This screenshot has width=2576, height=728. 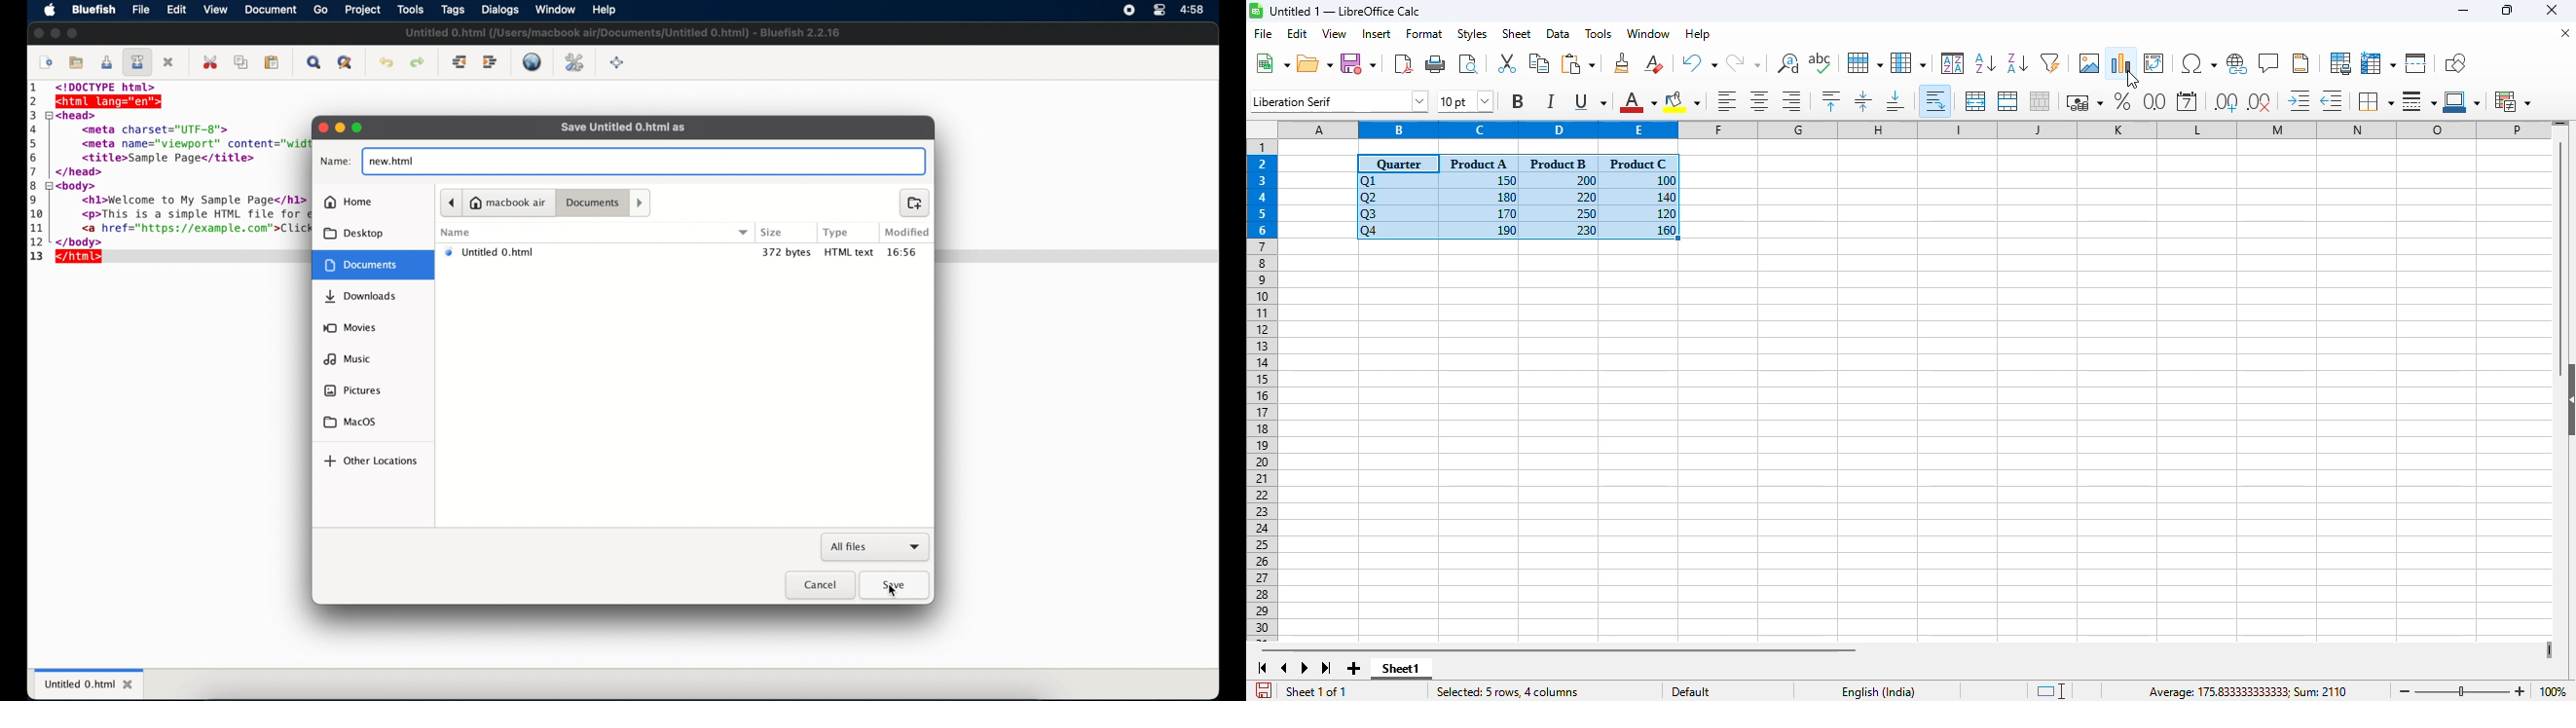 What do you see at coordinates (2551, 10) in the screenshot?
I see `close` at bounding box center [2551, 10].